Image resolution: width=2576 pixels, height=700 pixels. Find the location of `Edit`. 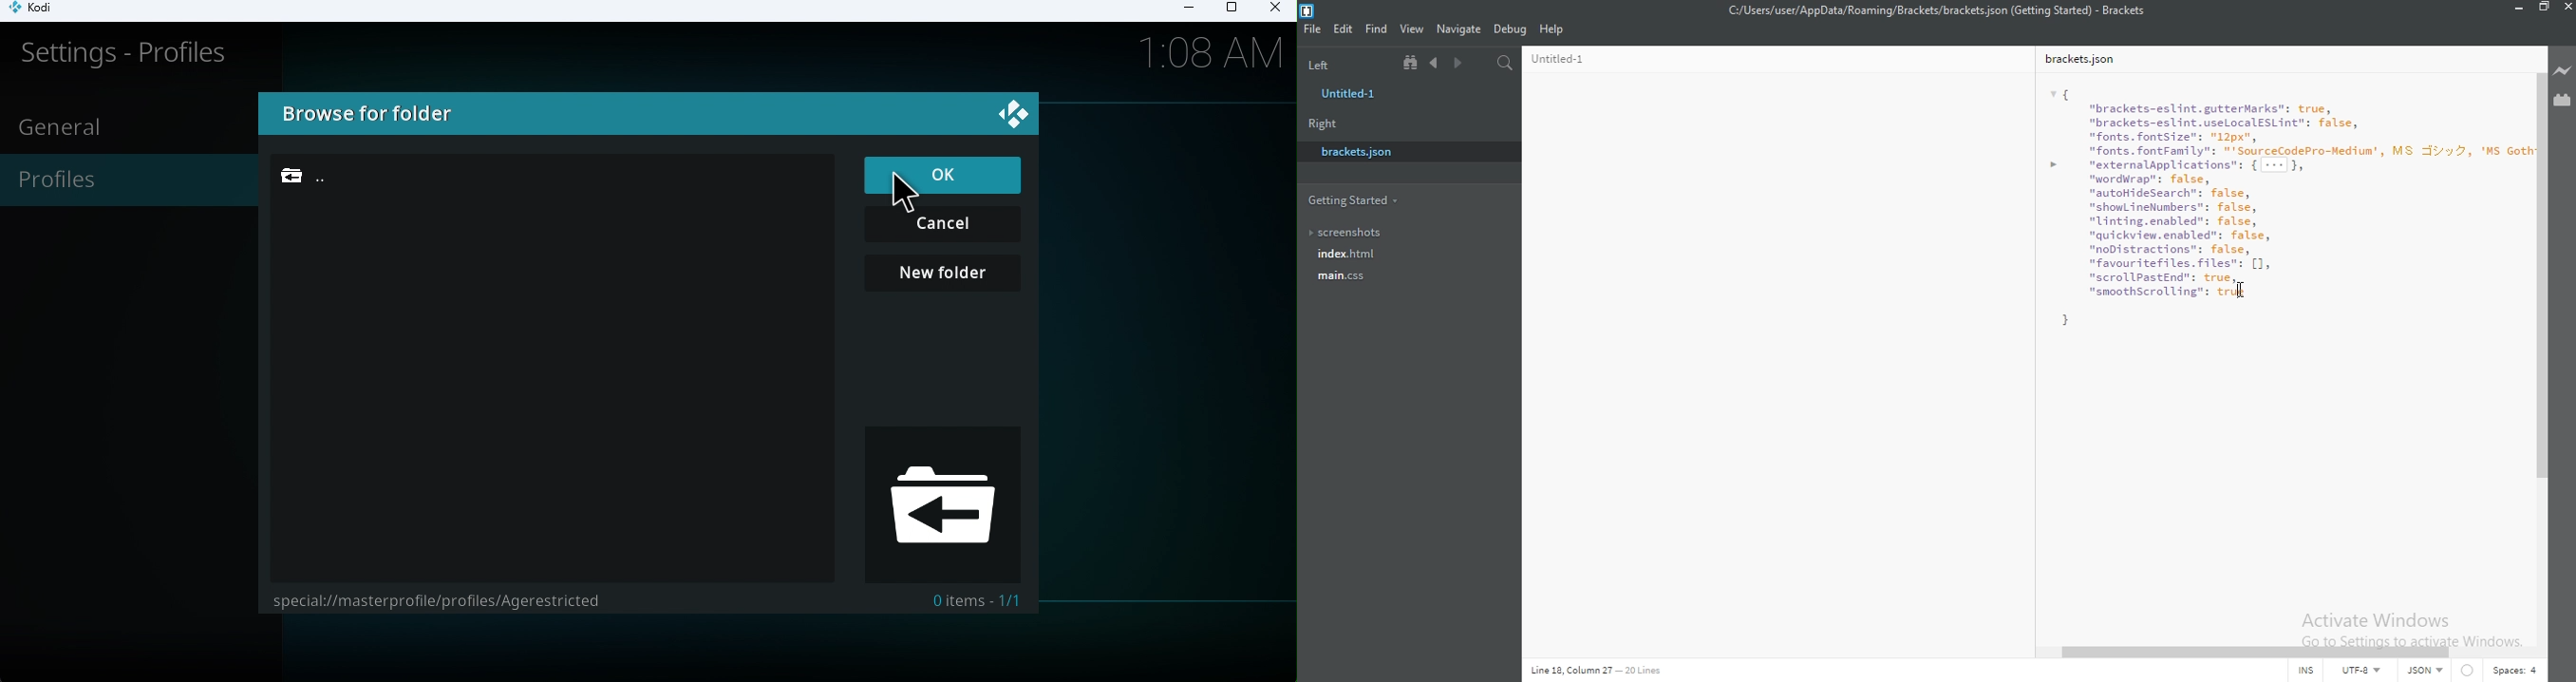

Edit is located at coordinates (1346, 28).